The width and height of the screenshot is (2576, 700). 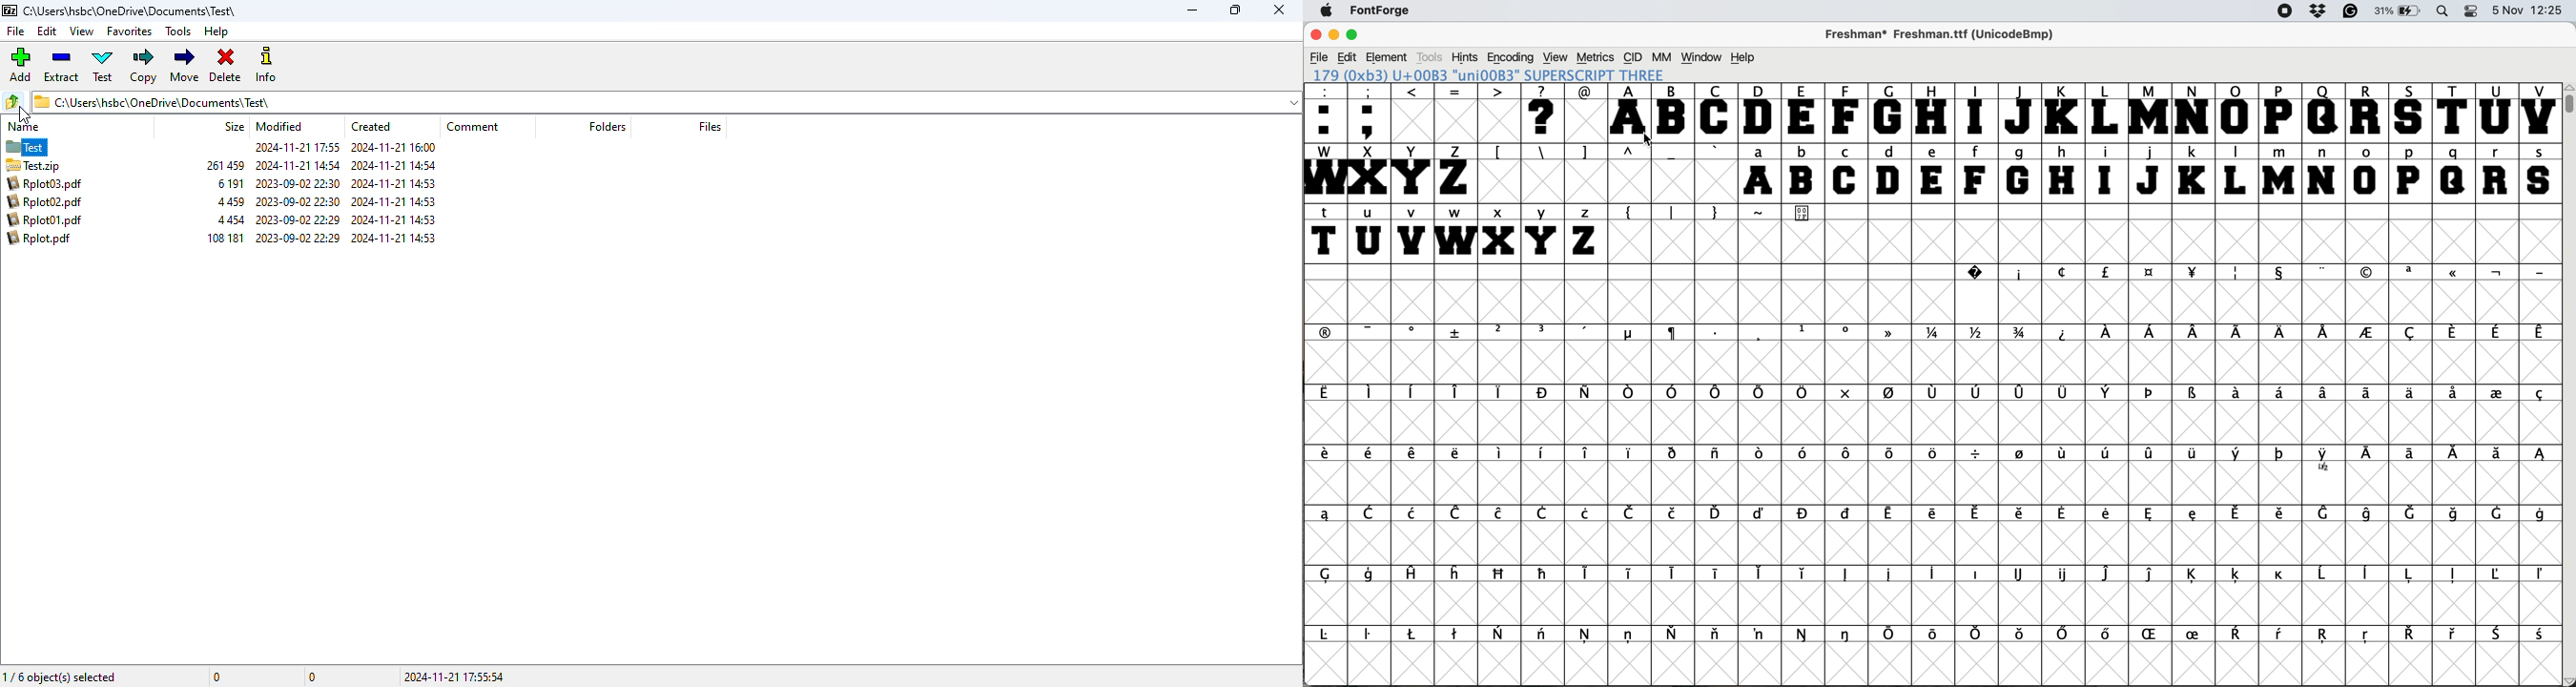 I want to click on maximize, so click(x=1236, y=10).